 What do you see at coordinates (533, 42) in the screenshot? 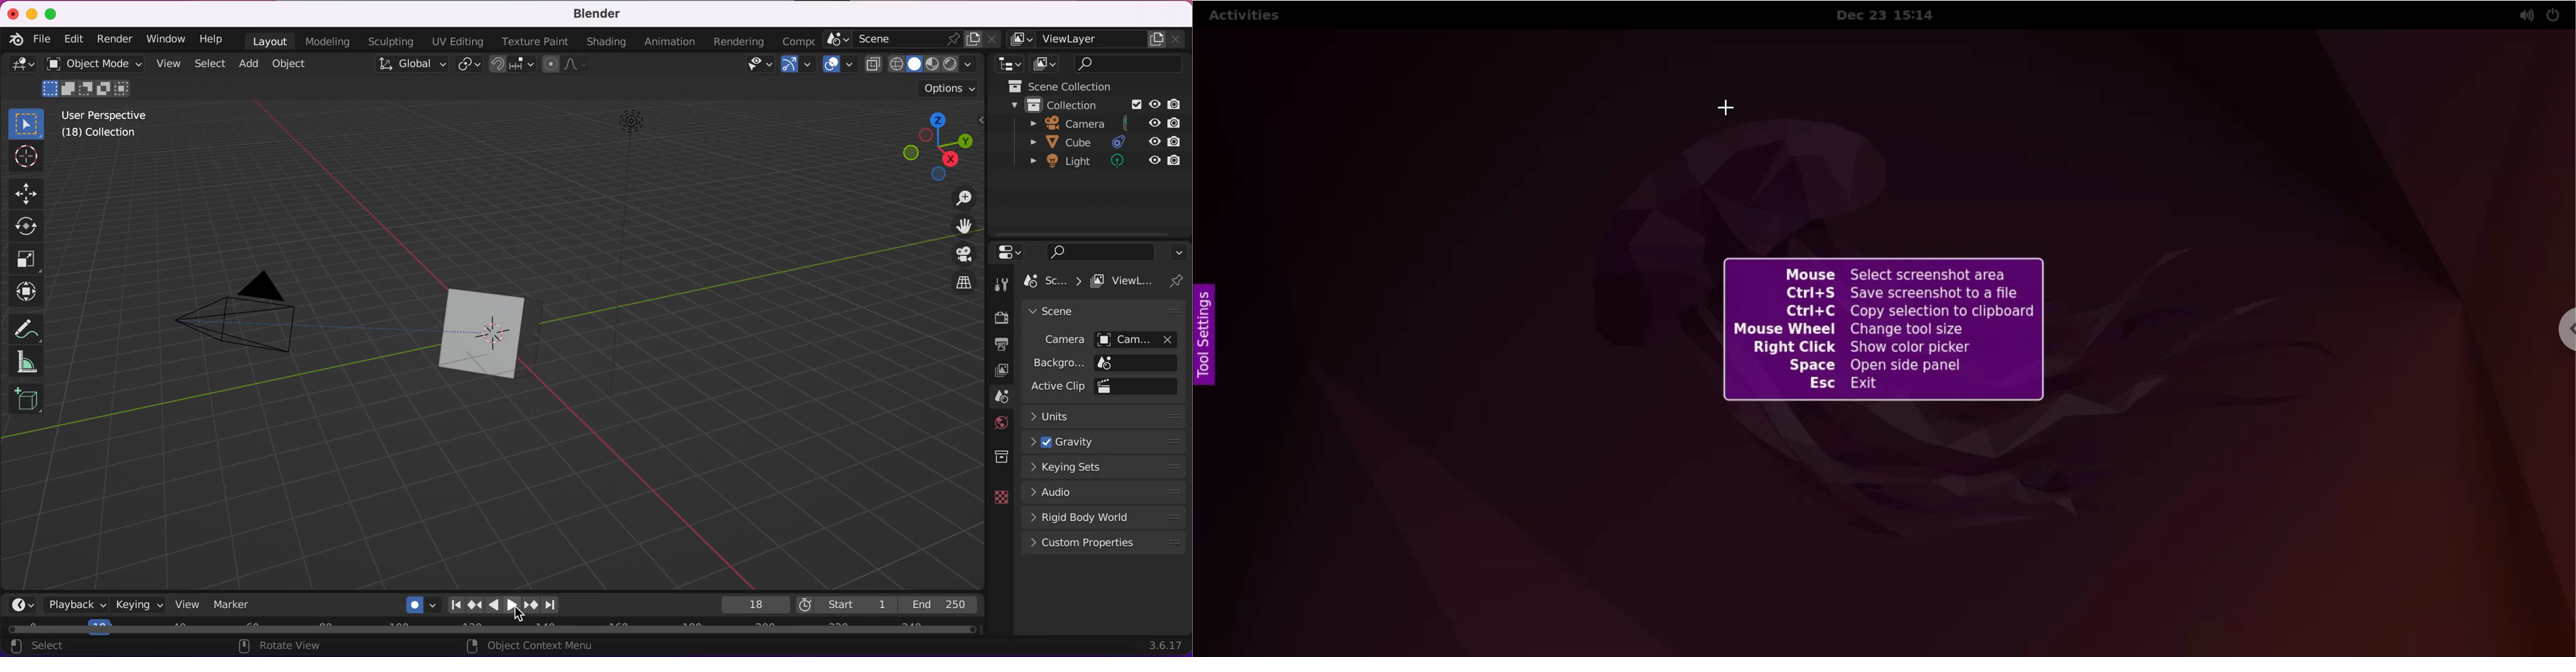
I see `texture paint` at bounding box center [533, 42].